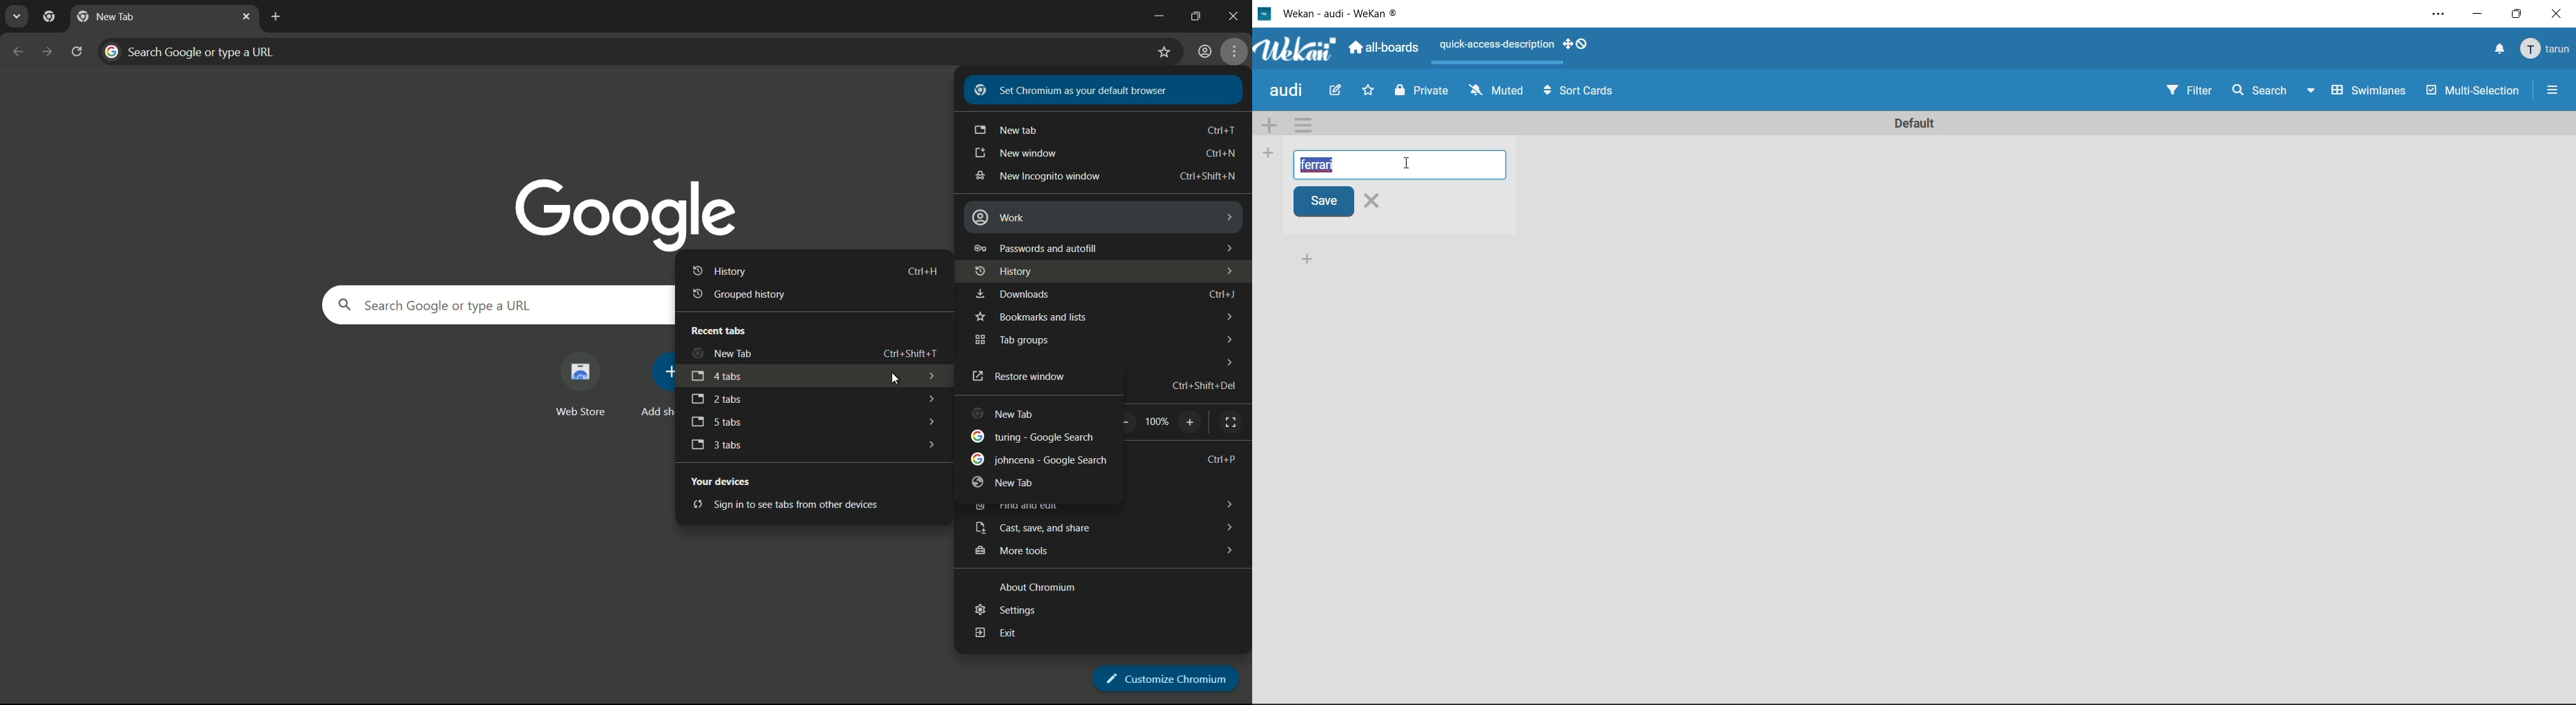  What do you see at coordinates (2188, 90) in the screenshot?
I see `Filter` at bounding box center [2188, 90].